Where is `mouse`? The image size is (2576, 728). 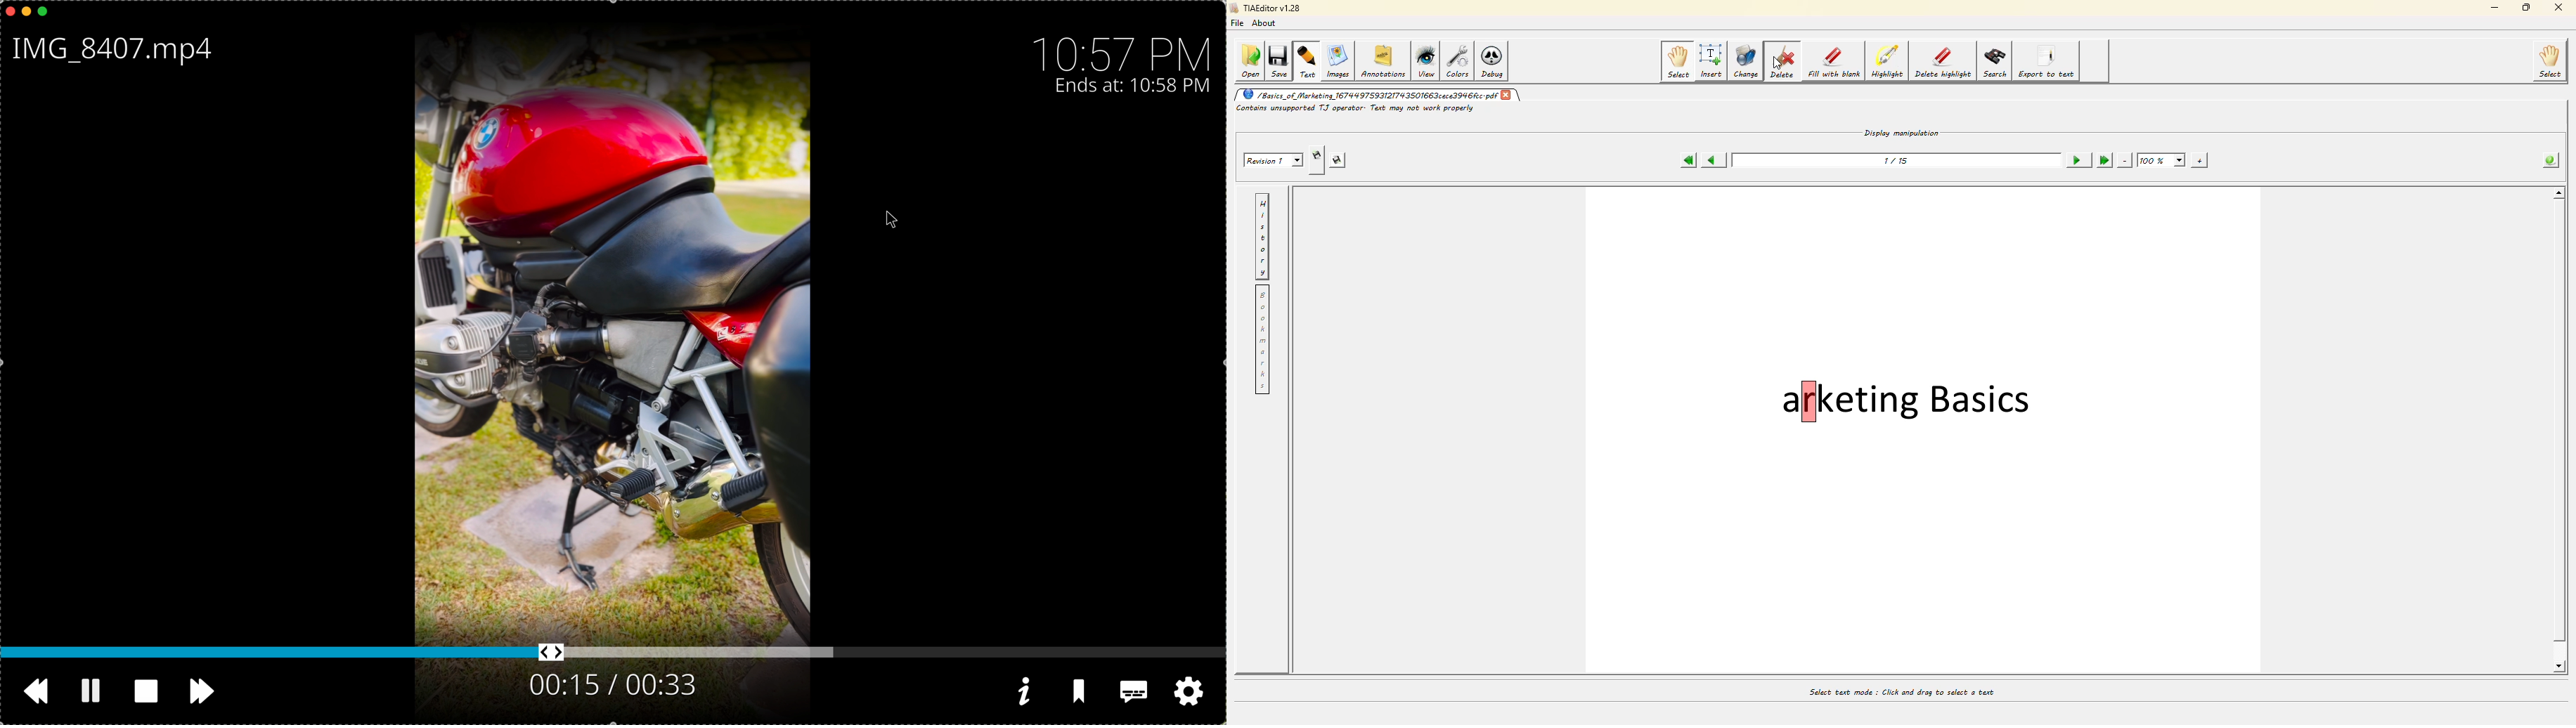 mouse is located at coordinates (893, 220).